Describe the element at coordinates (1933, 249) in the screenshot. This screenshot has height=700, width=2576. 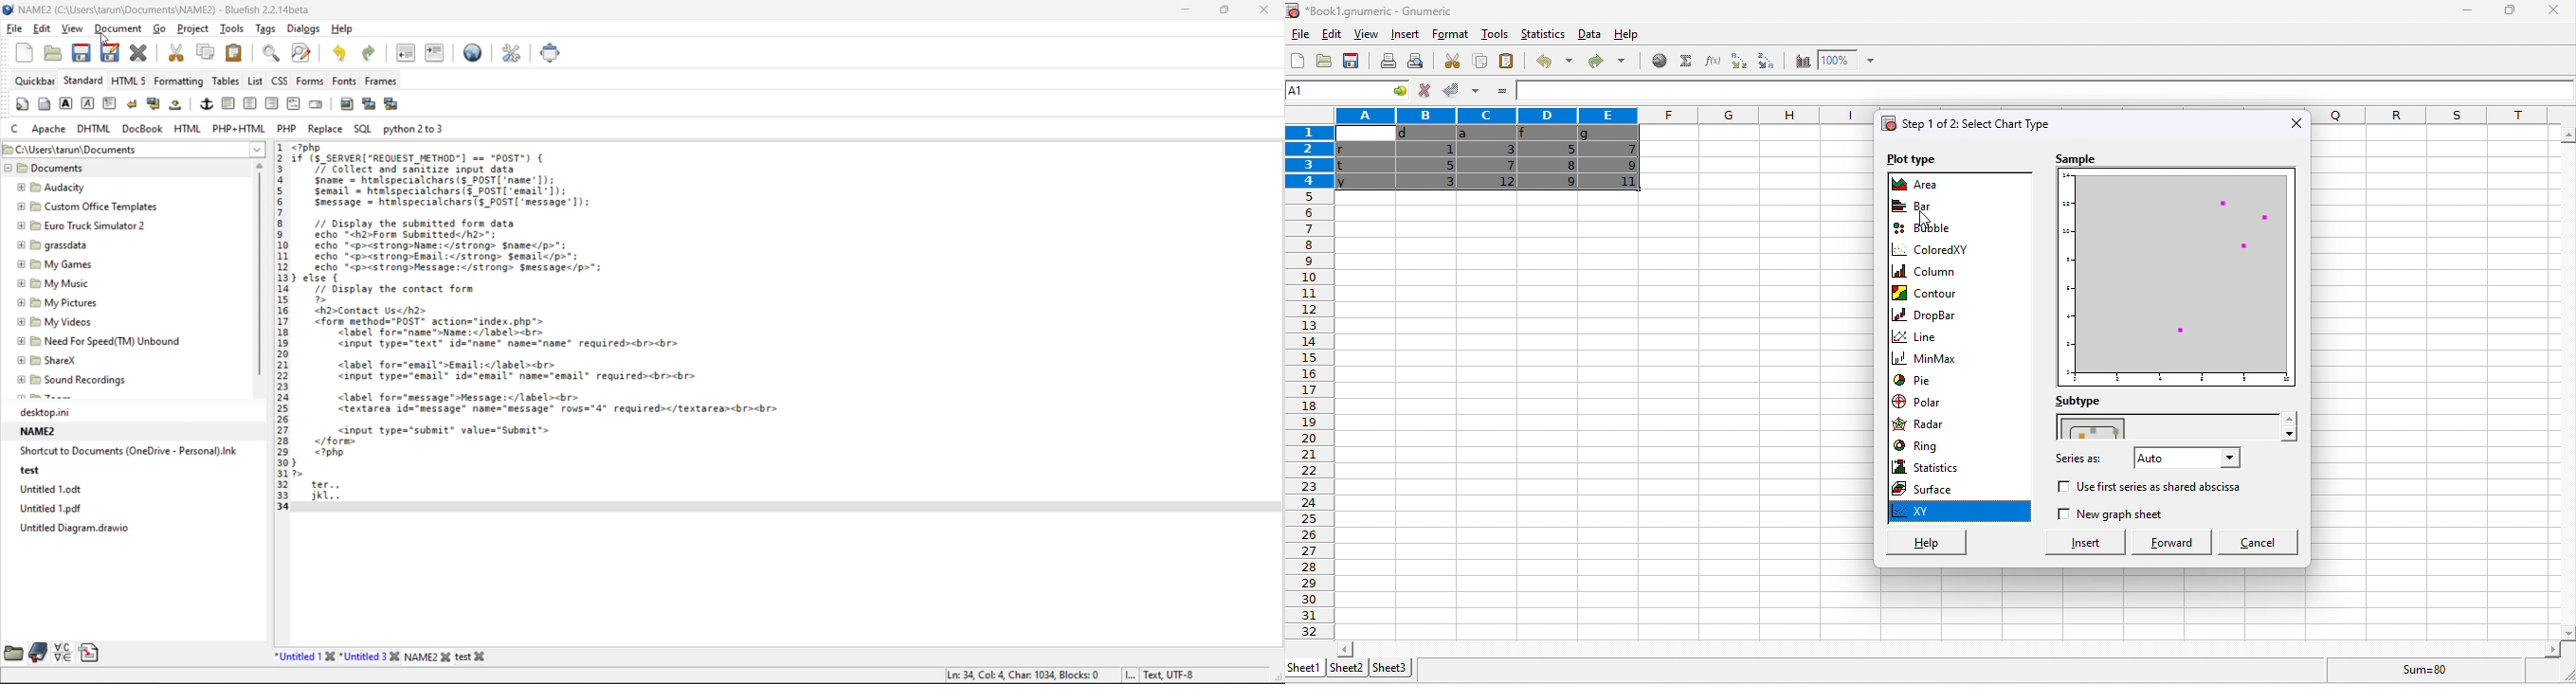
I see `coloredXY` at that location.